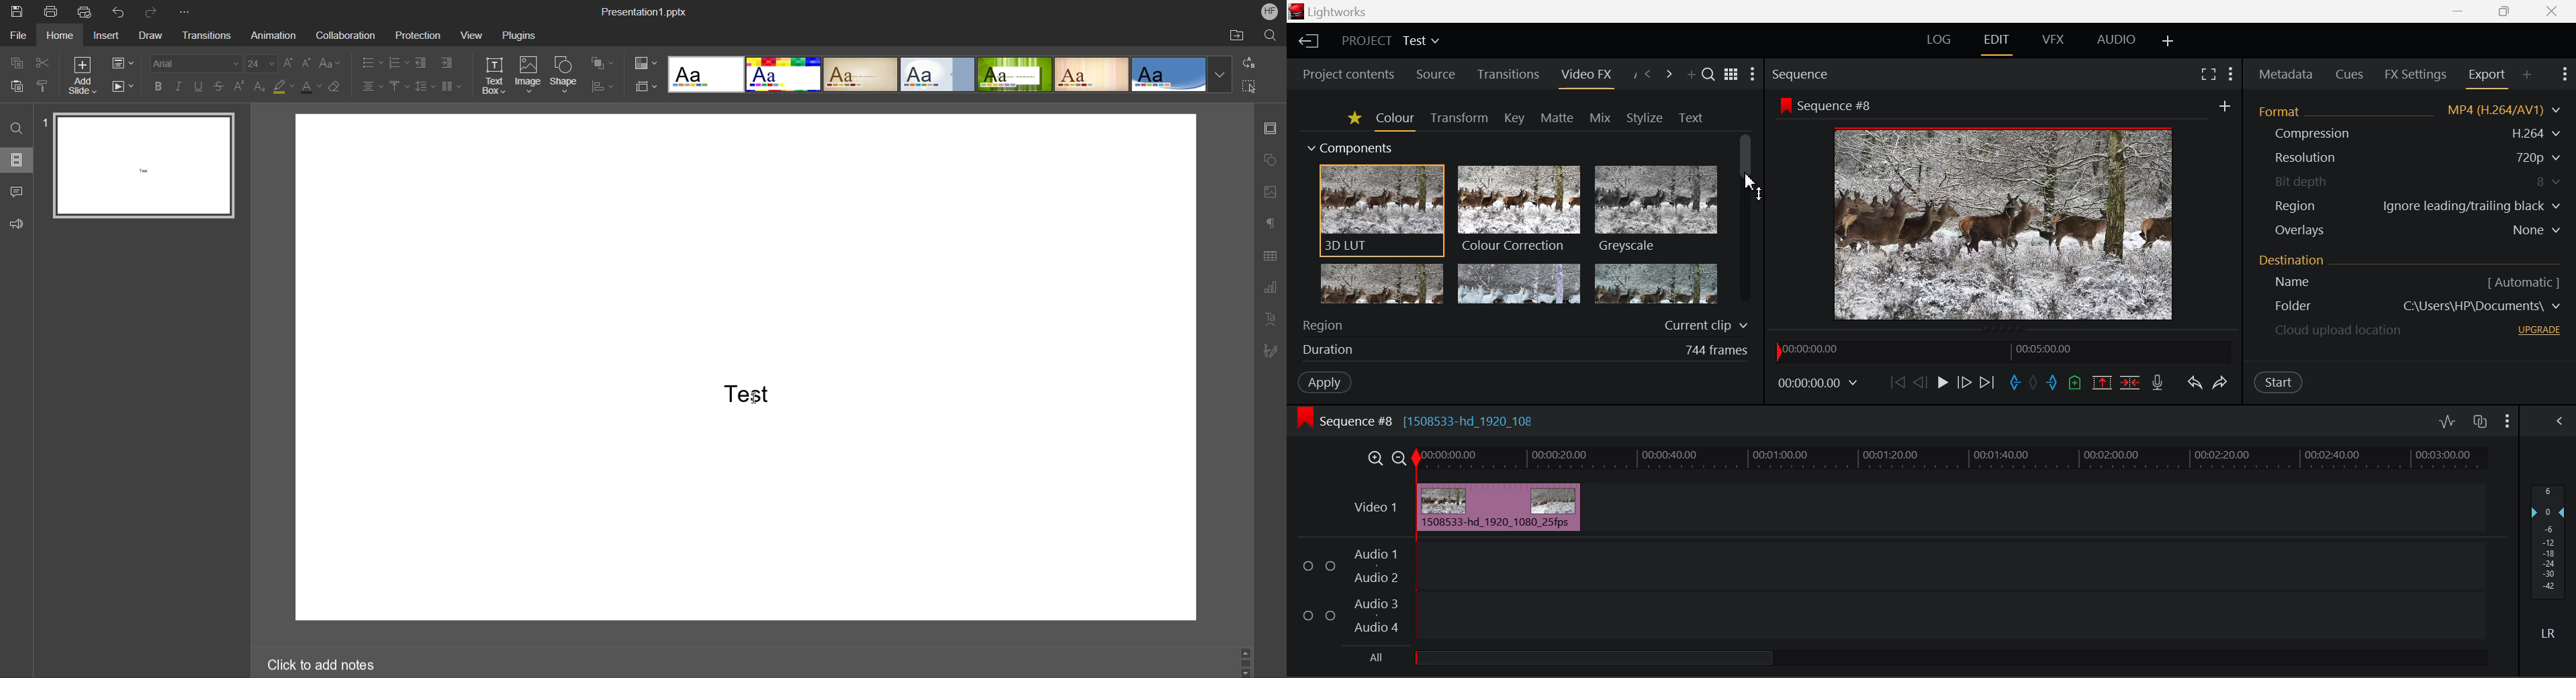 This screenshot has height=700, width=2576. What do you see at coordinates (2497, 110) in the screenshot?
I see `MP4 (H.264/AV1) ` at bounding box center [2497, 110].